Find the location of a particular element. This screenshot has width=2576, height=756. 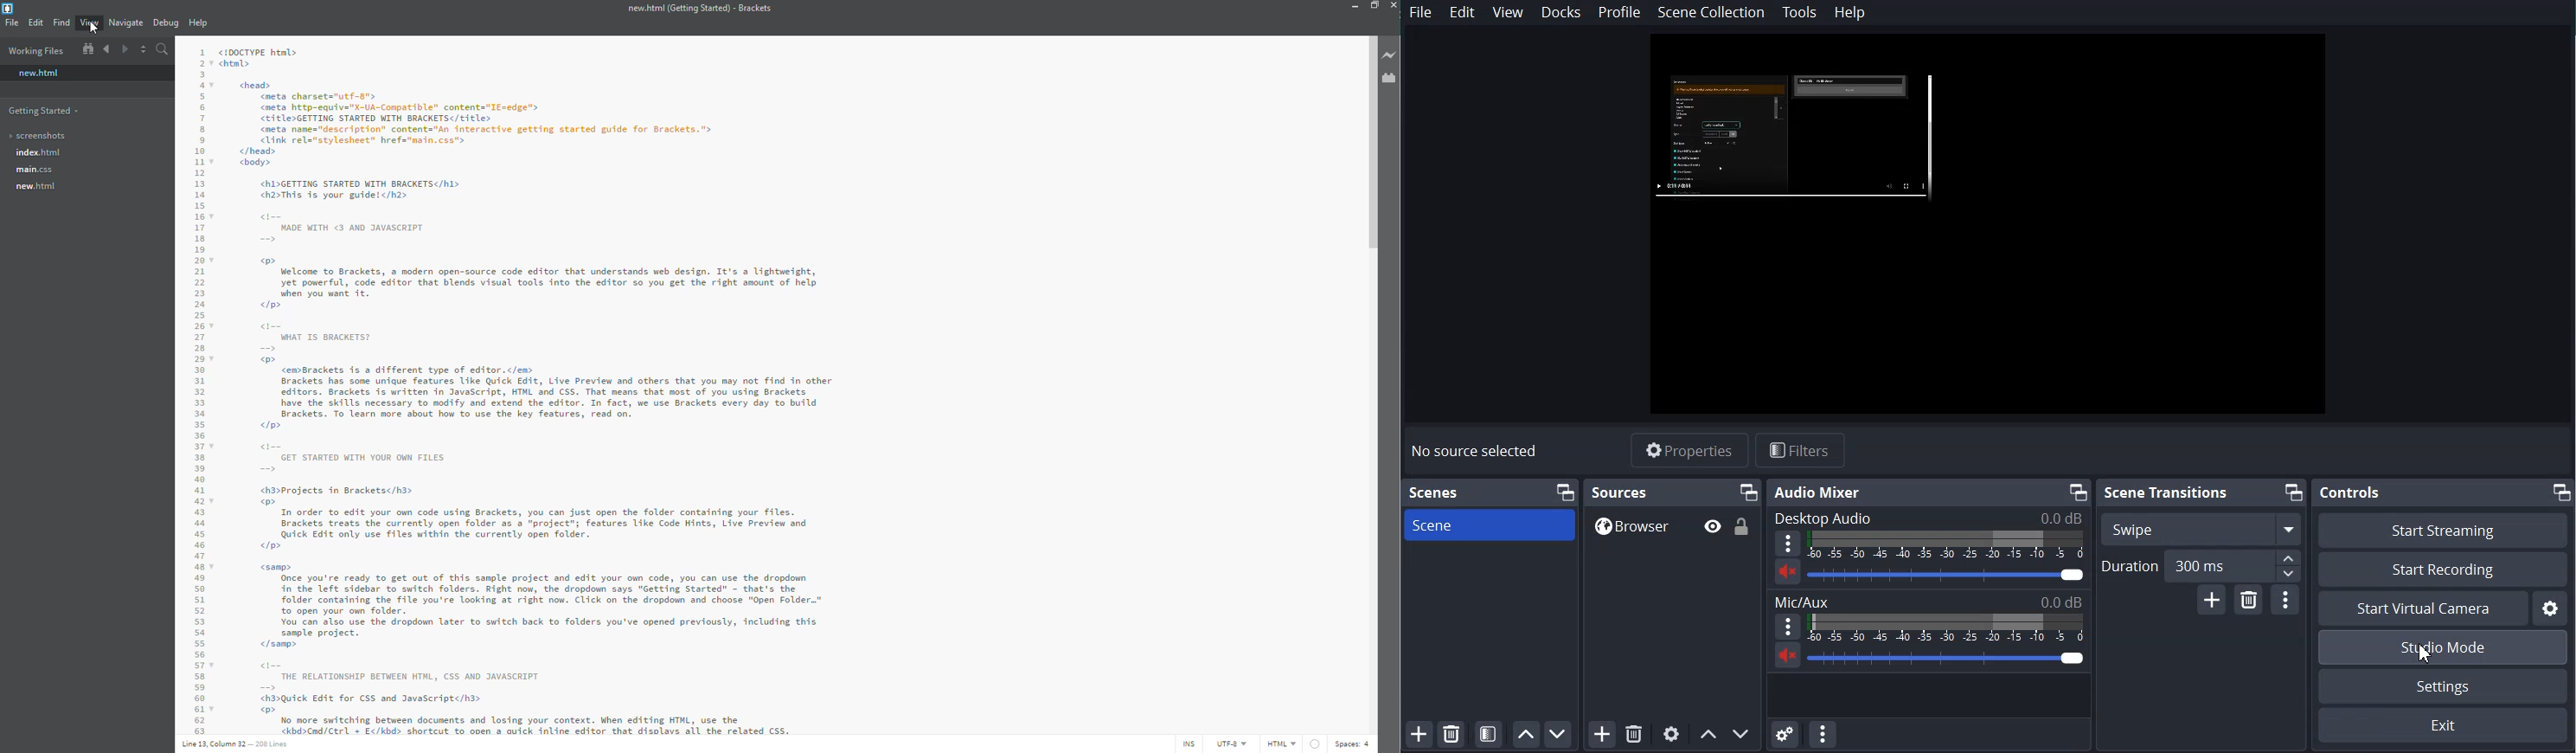

html is located at coordinates (1294, 744).